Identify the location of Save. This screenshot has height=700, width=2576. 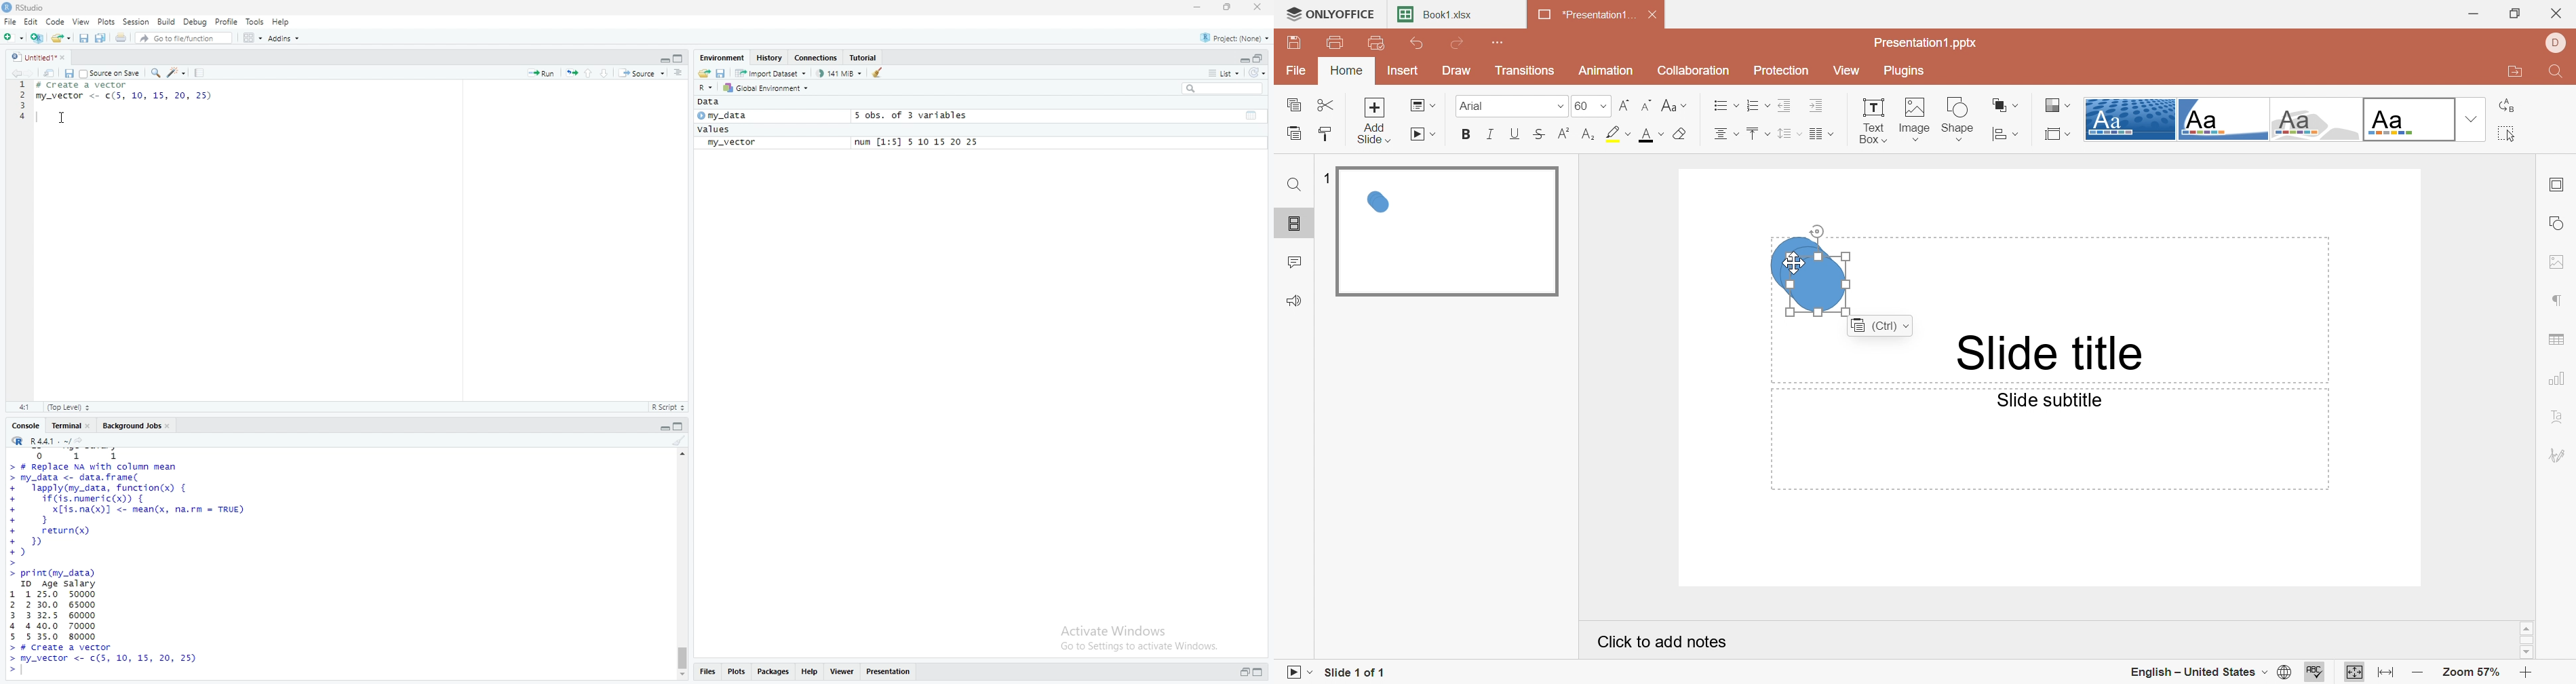
(1292, 42).